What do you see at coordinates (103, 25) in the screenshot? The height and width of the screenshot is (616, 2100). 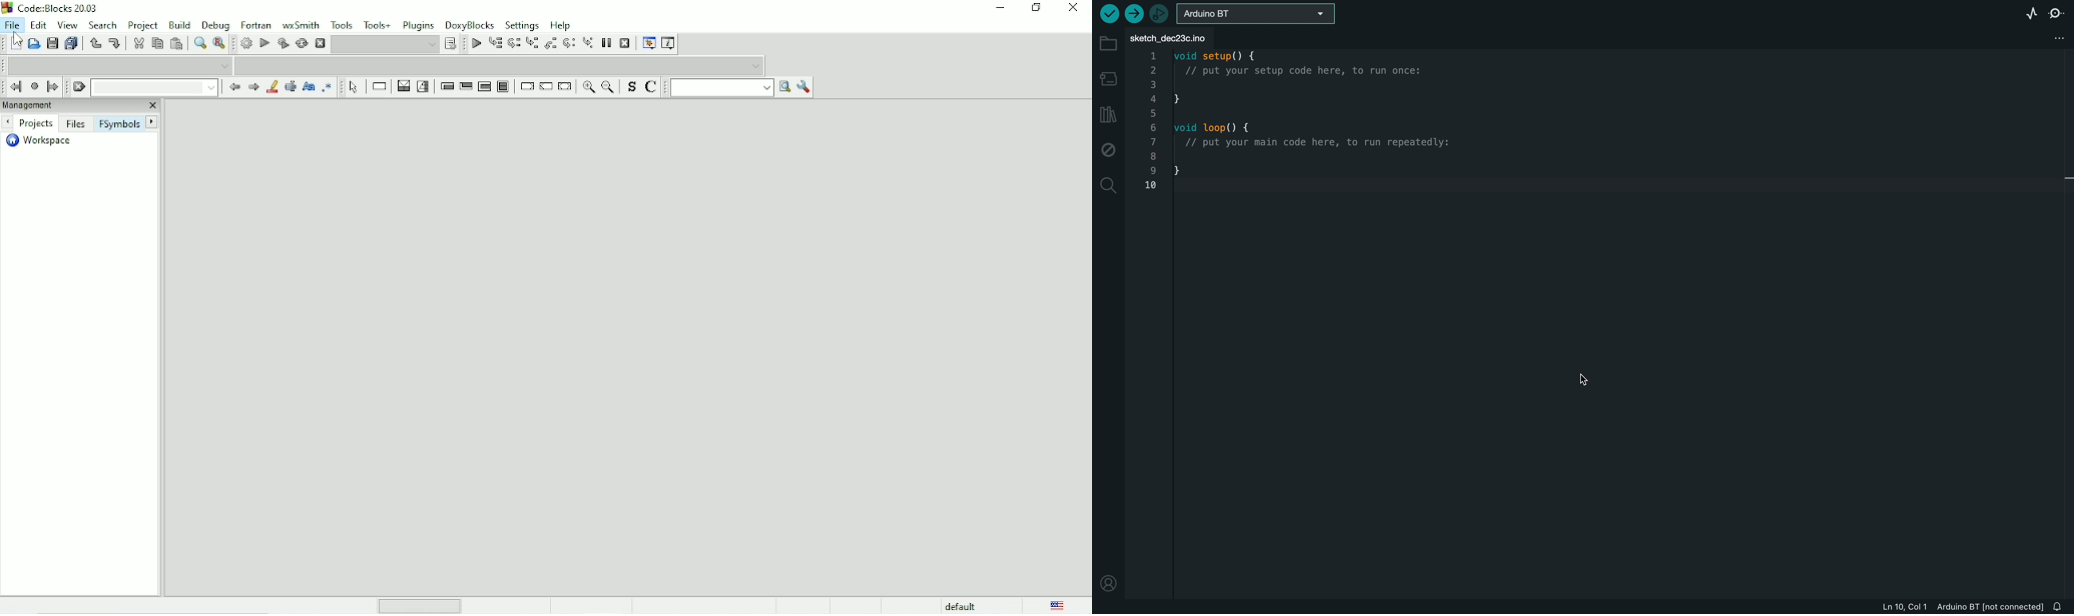 I see `Search` at bounding box center [103, 25].